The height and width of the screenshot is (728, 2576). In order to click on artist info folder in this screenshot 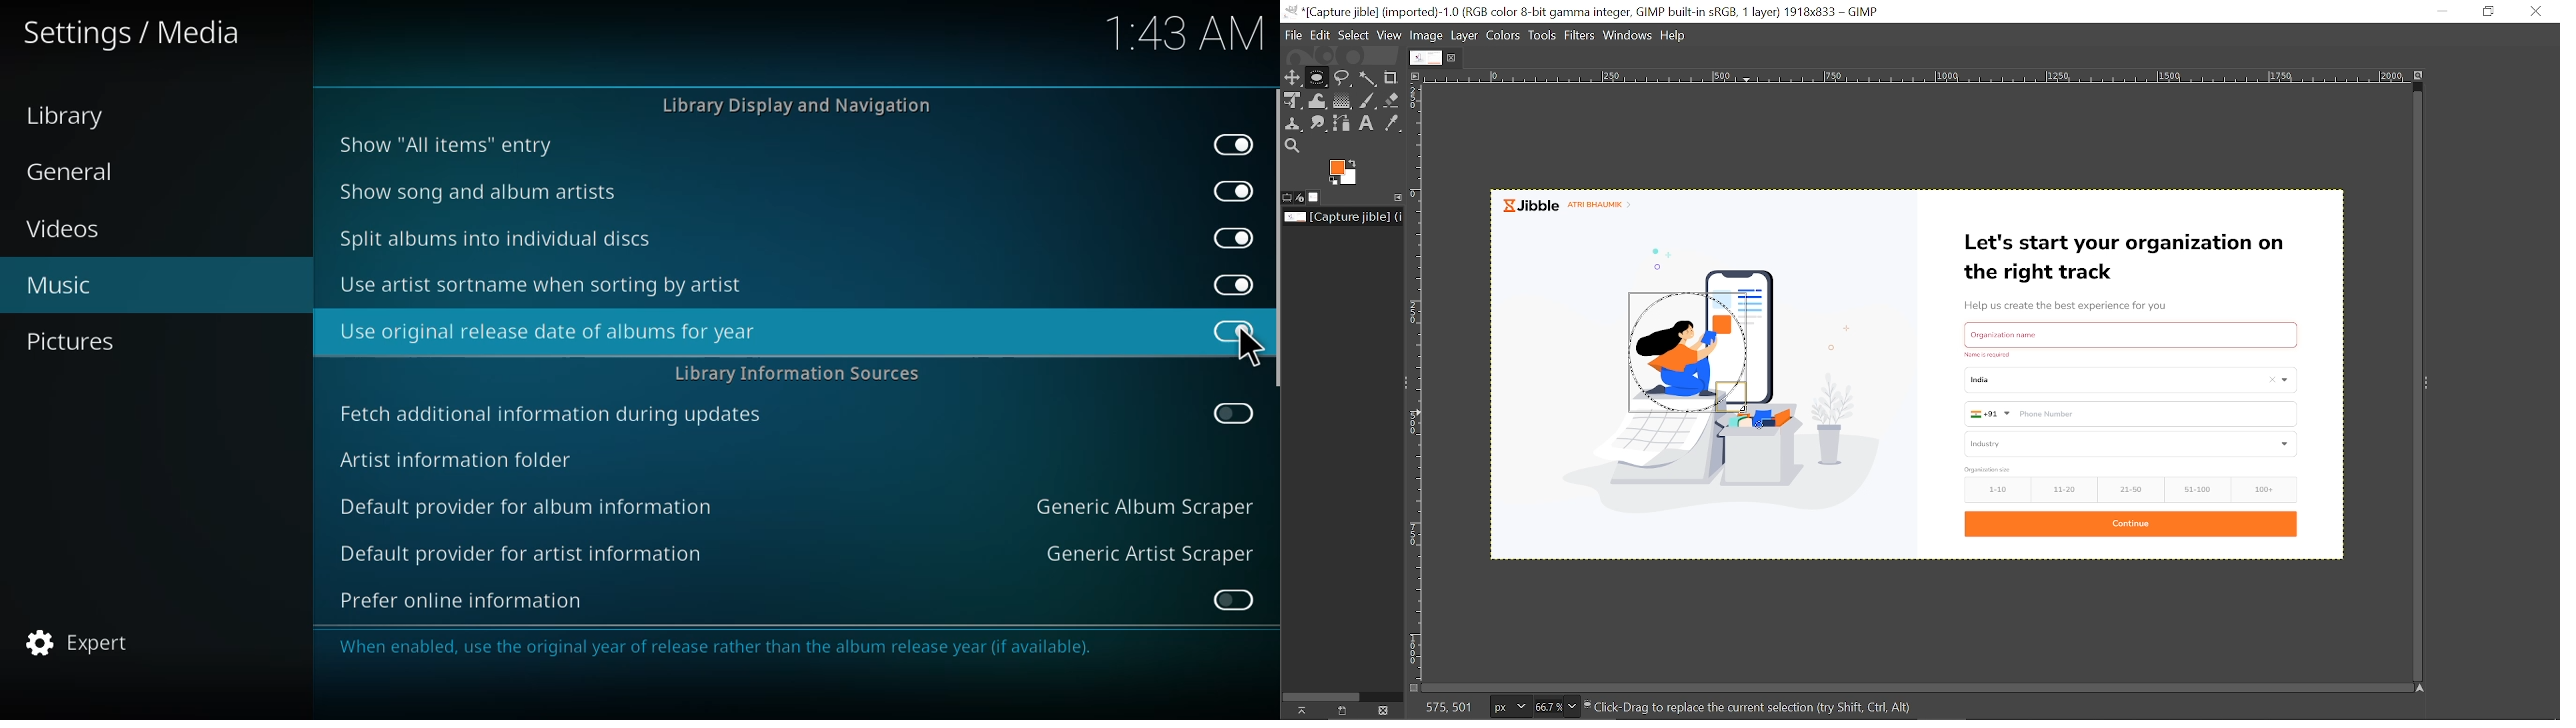, I will do `click(457, 458)`.